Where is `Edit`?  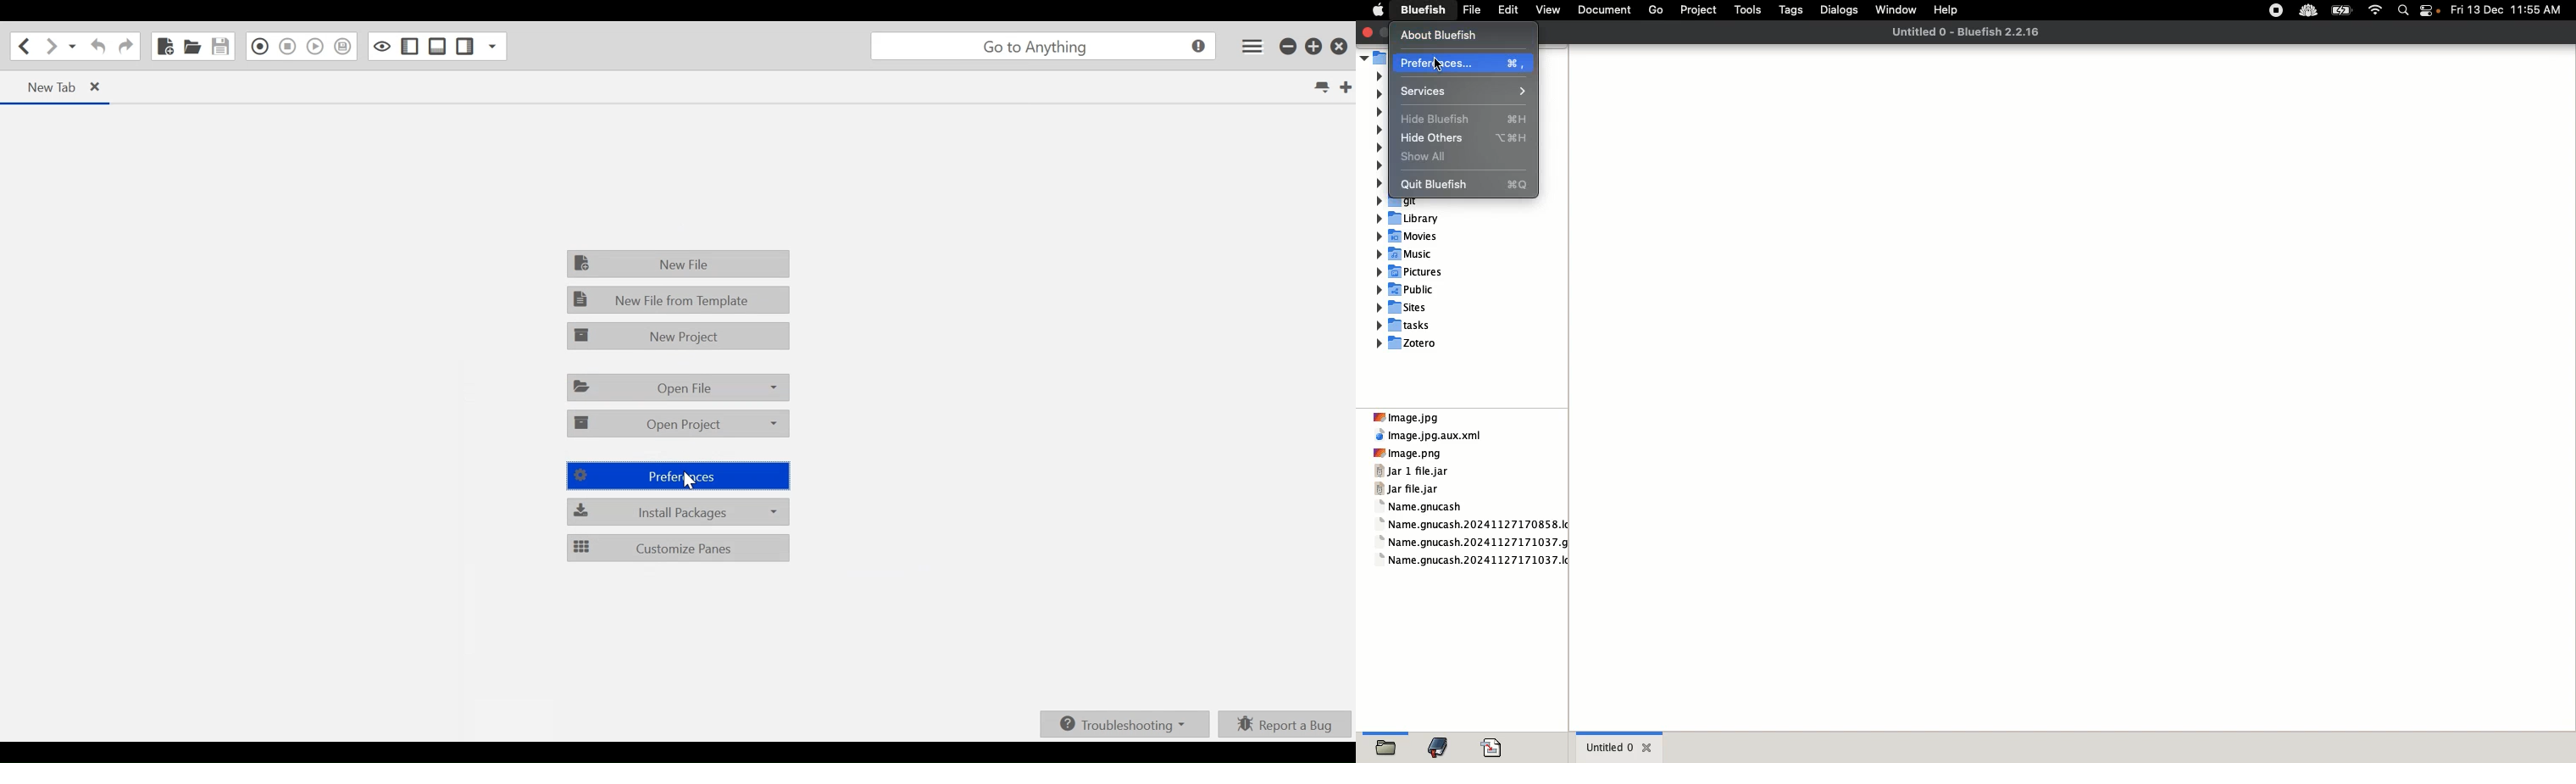 Edit is located at coordinates (1505, 9).